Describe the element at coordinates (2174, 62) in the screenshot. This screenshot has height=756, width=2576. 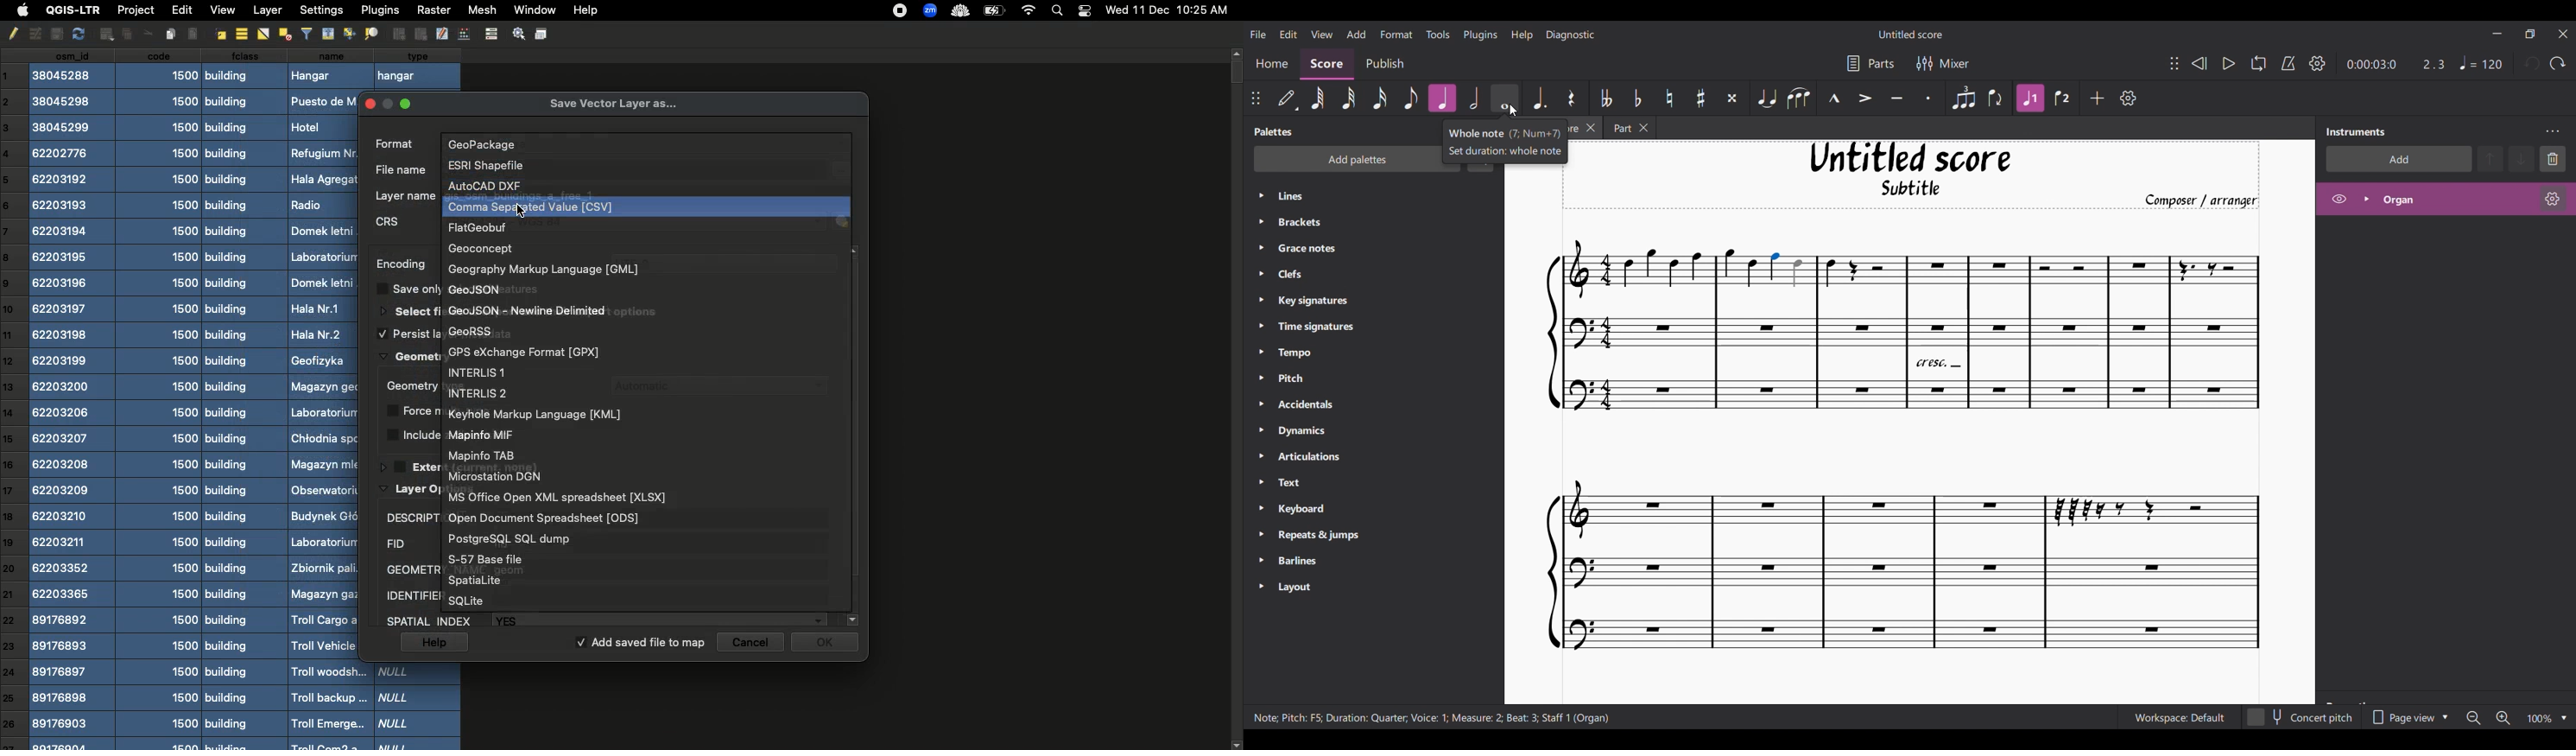
I see `Change position of toolbar` at that location.